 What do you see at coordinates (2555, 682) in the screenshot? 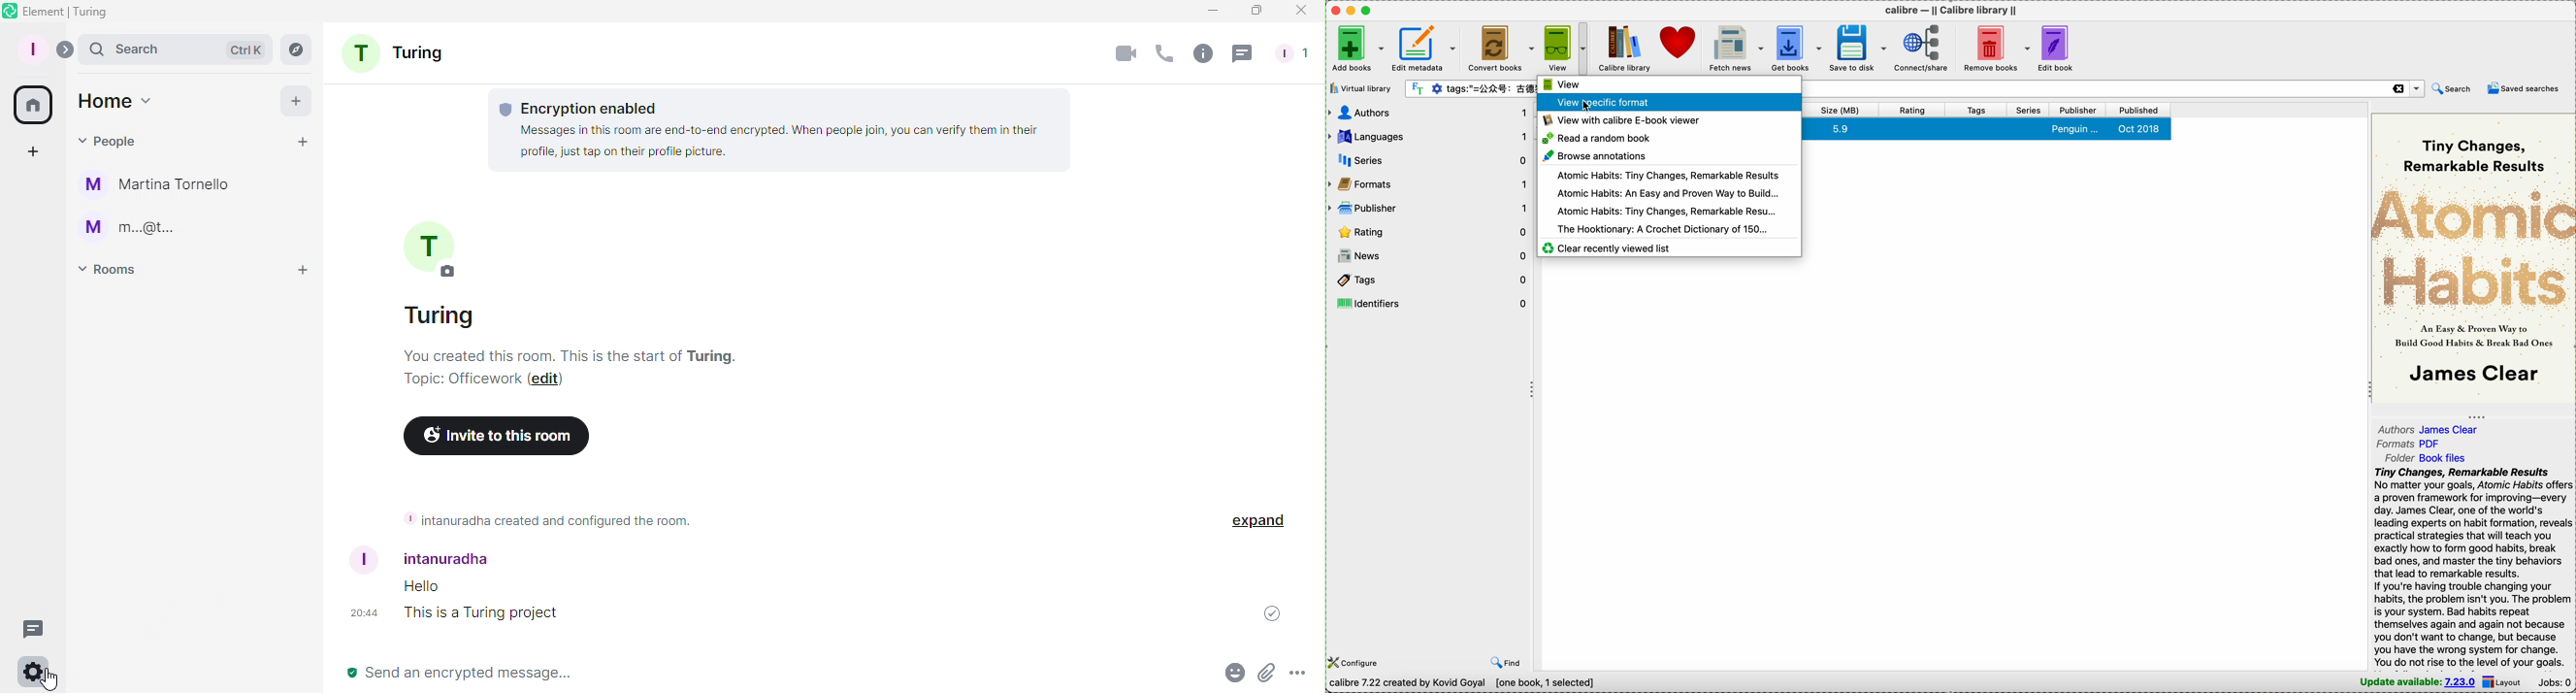
I see `Jobs: 0` at bounding box center [2555, 682].